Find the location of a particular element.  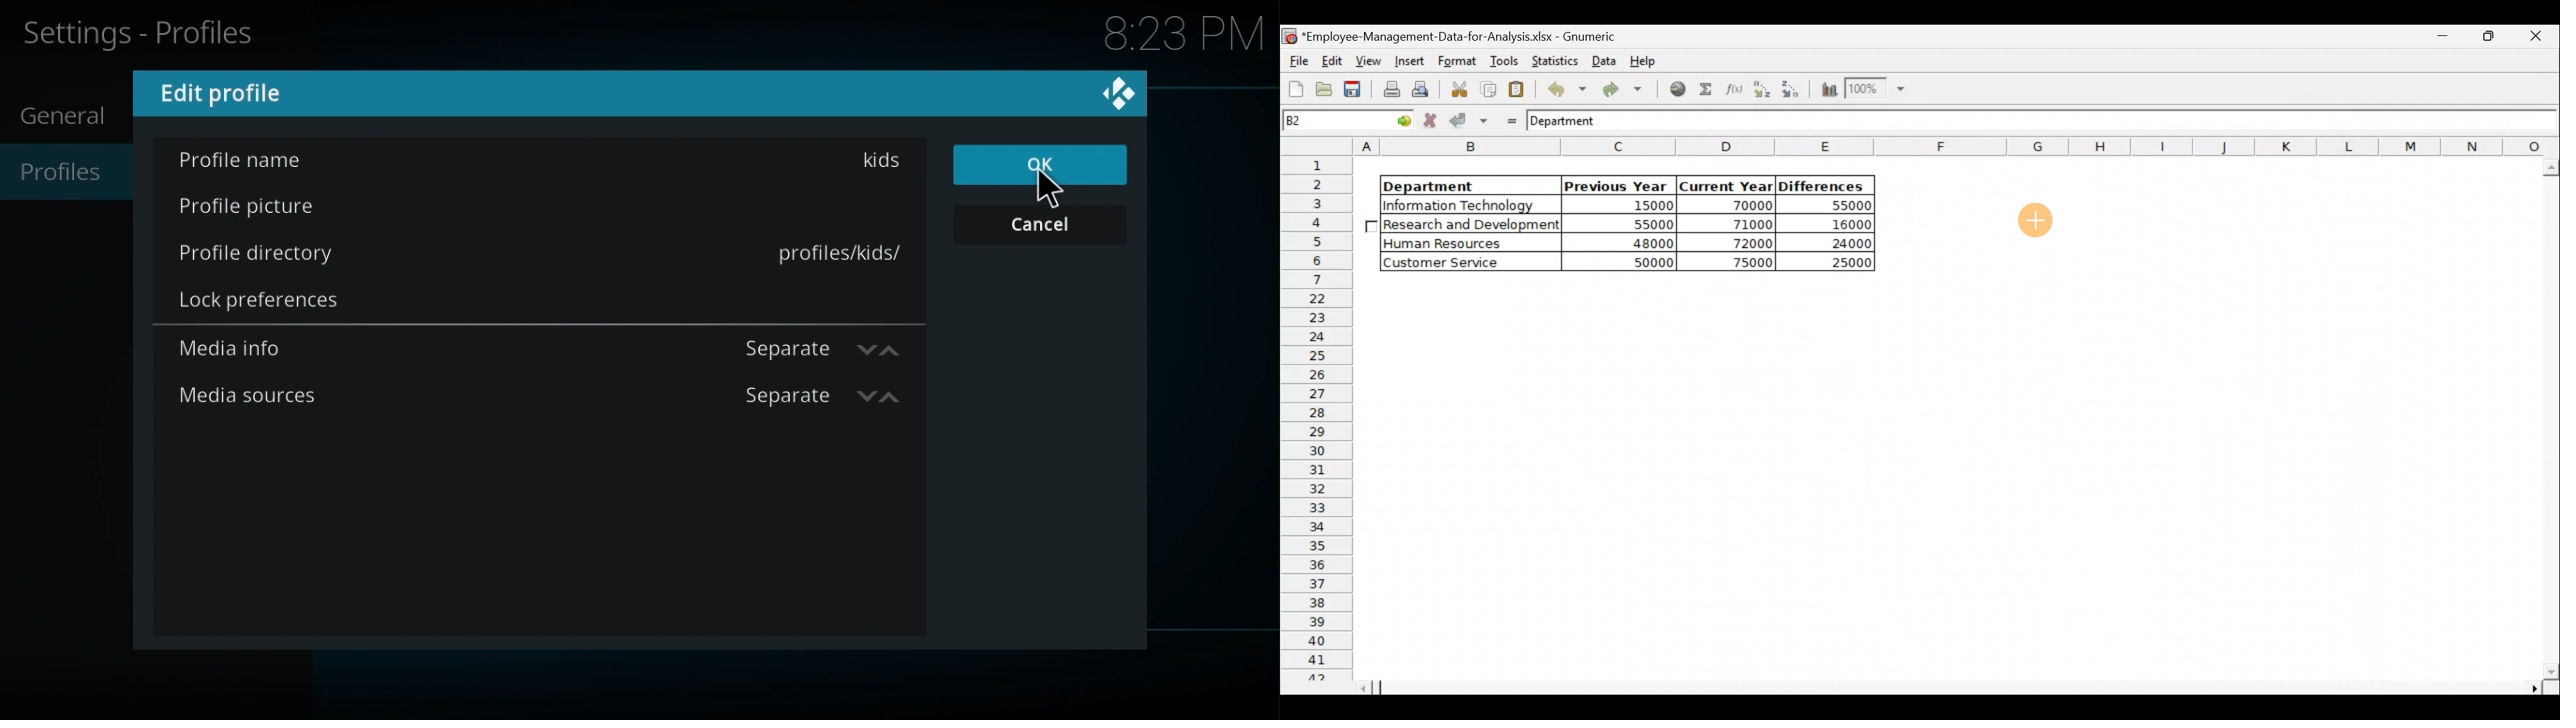

settings - profiles is located at coordinates (145, 37).